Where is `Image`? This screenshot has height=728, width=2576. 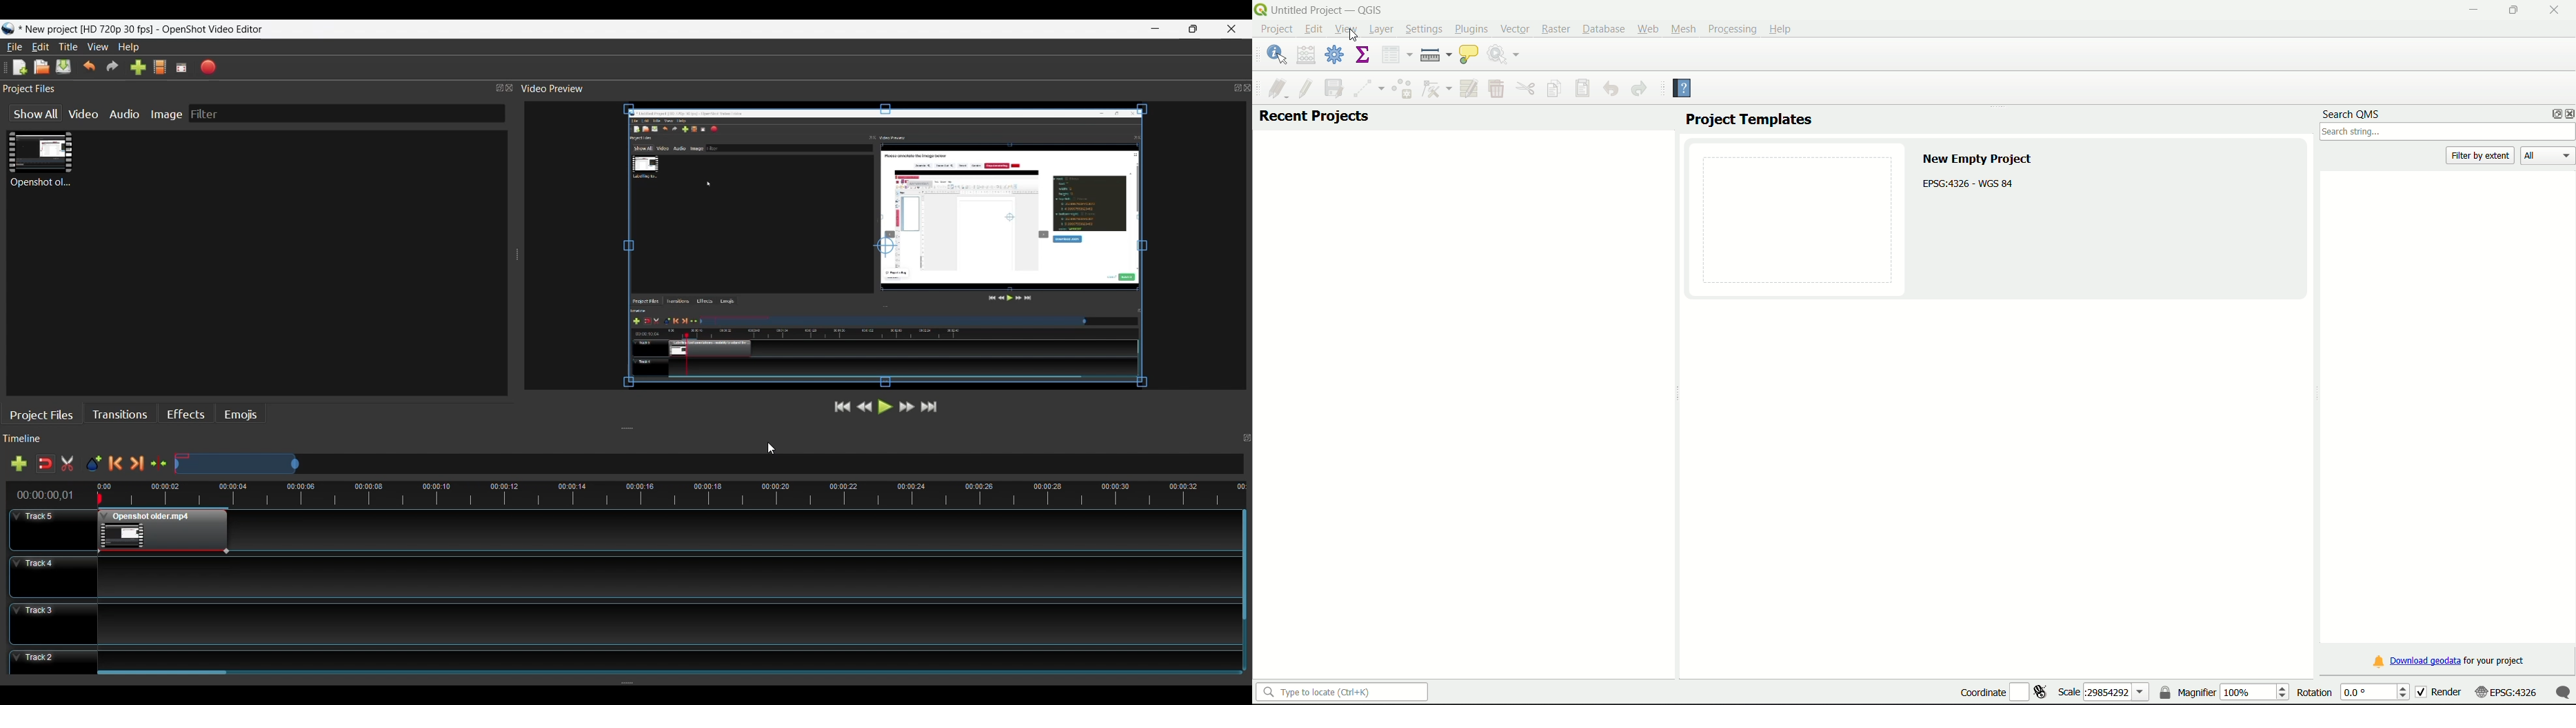 Image is located at coordinates (166, 115).